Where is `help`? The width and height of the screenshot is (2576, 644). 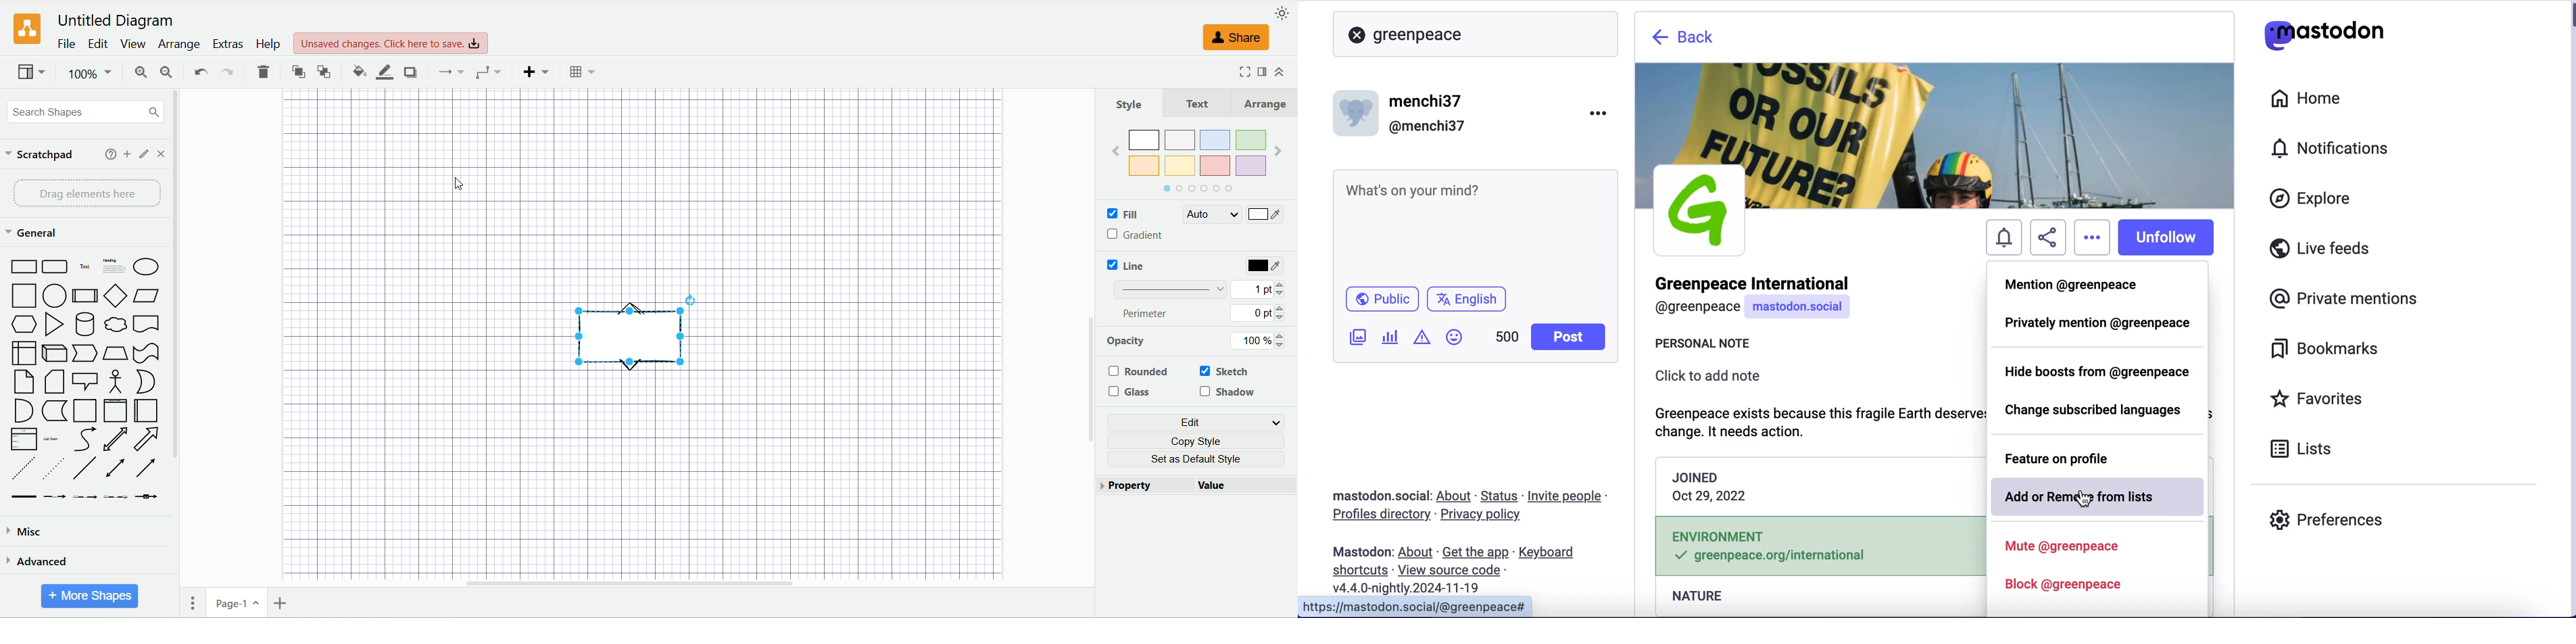
help is located at coordinates (270, 45).